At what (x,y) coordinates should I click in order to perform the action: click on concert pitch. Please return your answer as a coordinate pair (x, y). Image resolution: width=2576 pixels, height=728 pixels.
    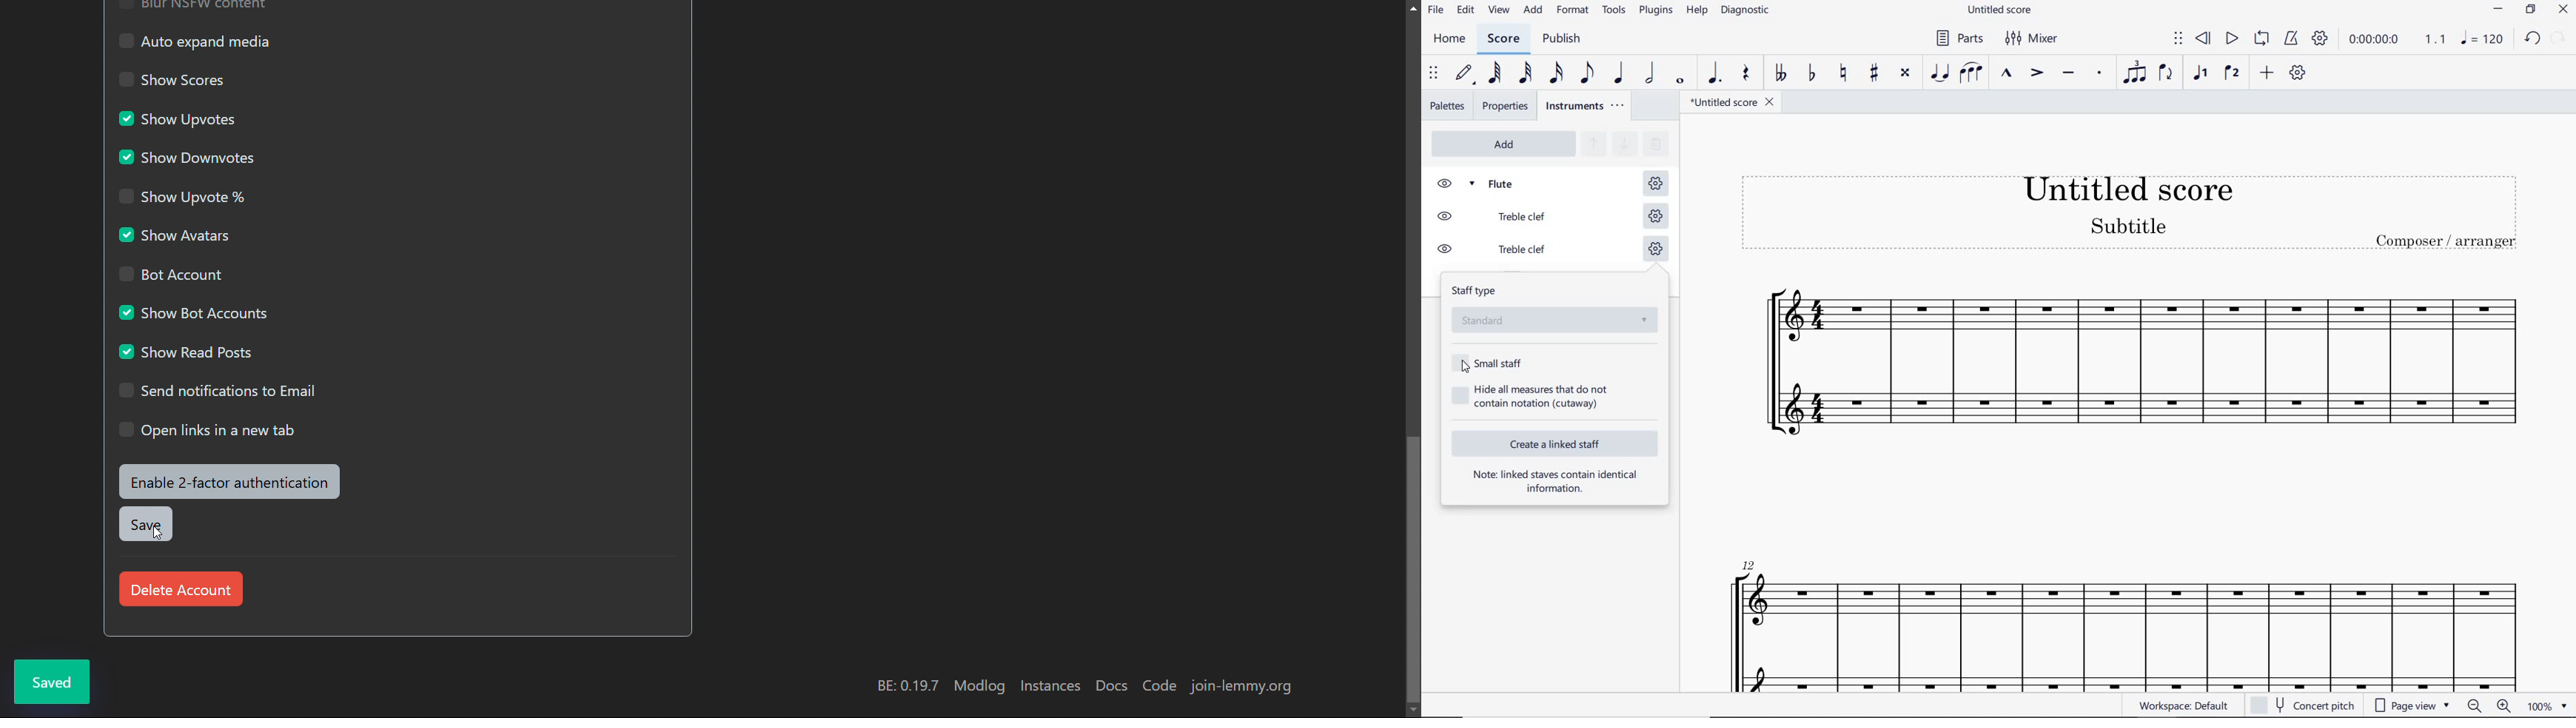
    Looking at the image, I should click on (2306, 705).